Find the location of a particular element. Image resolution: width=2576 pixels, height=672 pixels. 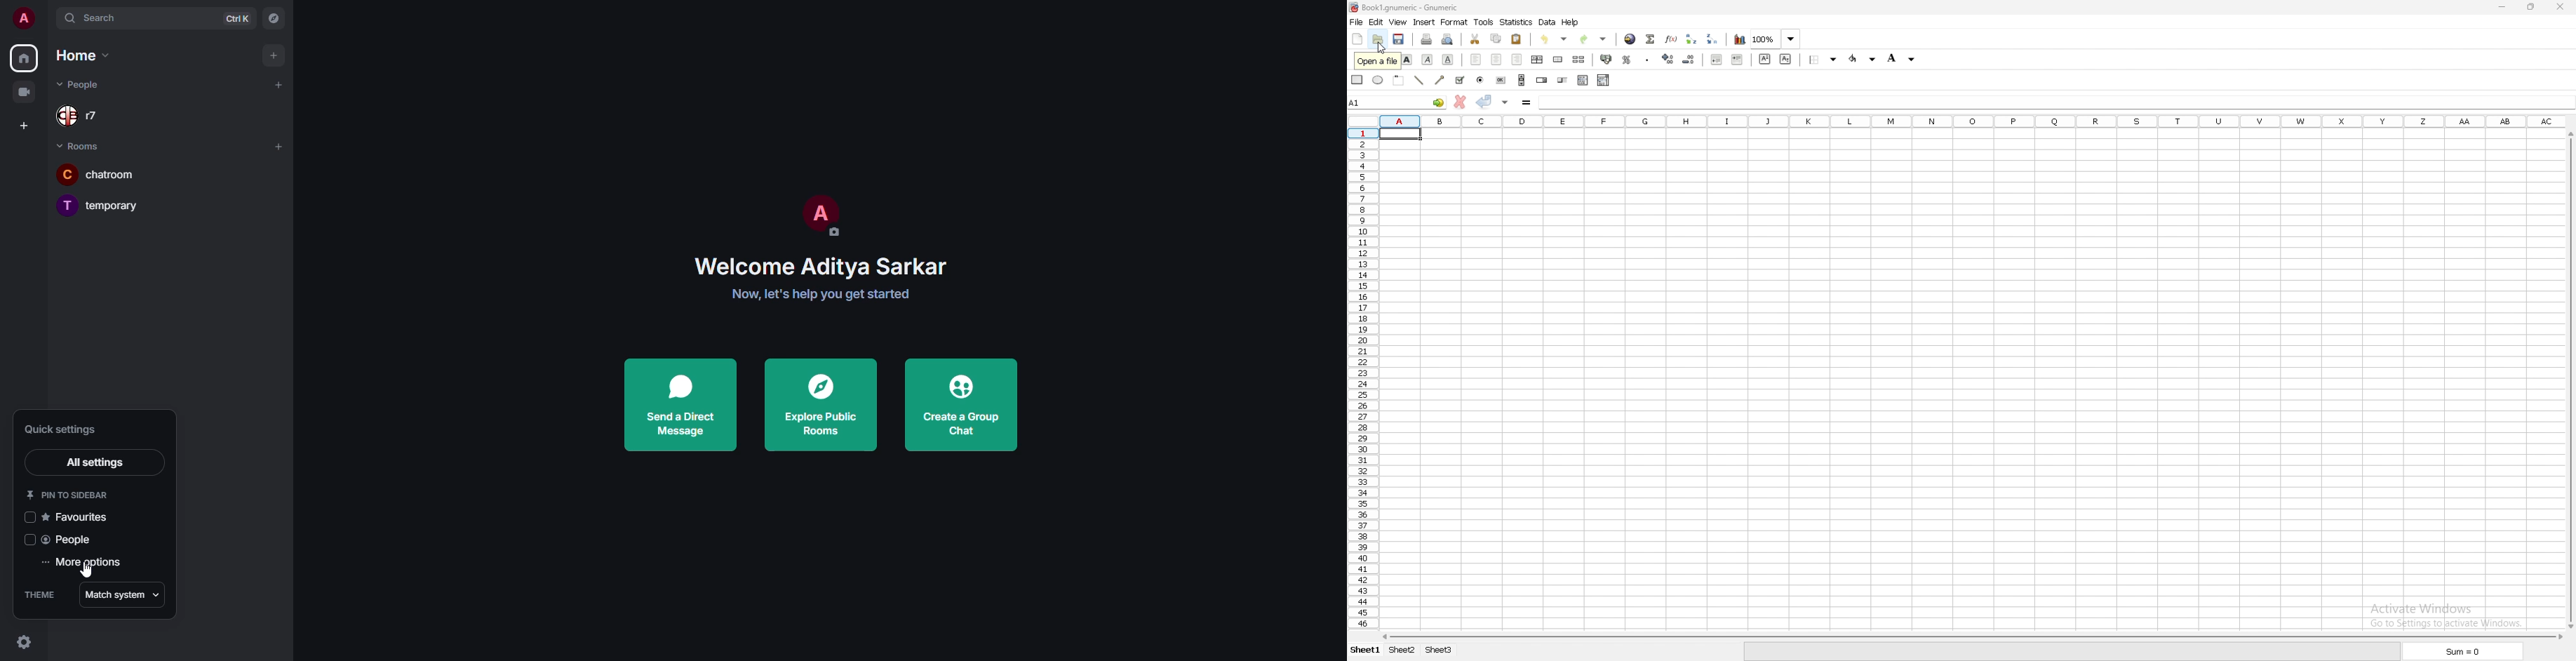

get started is located at coordinates (824, 295).